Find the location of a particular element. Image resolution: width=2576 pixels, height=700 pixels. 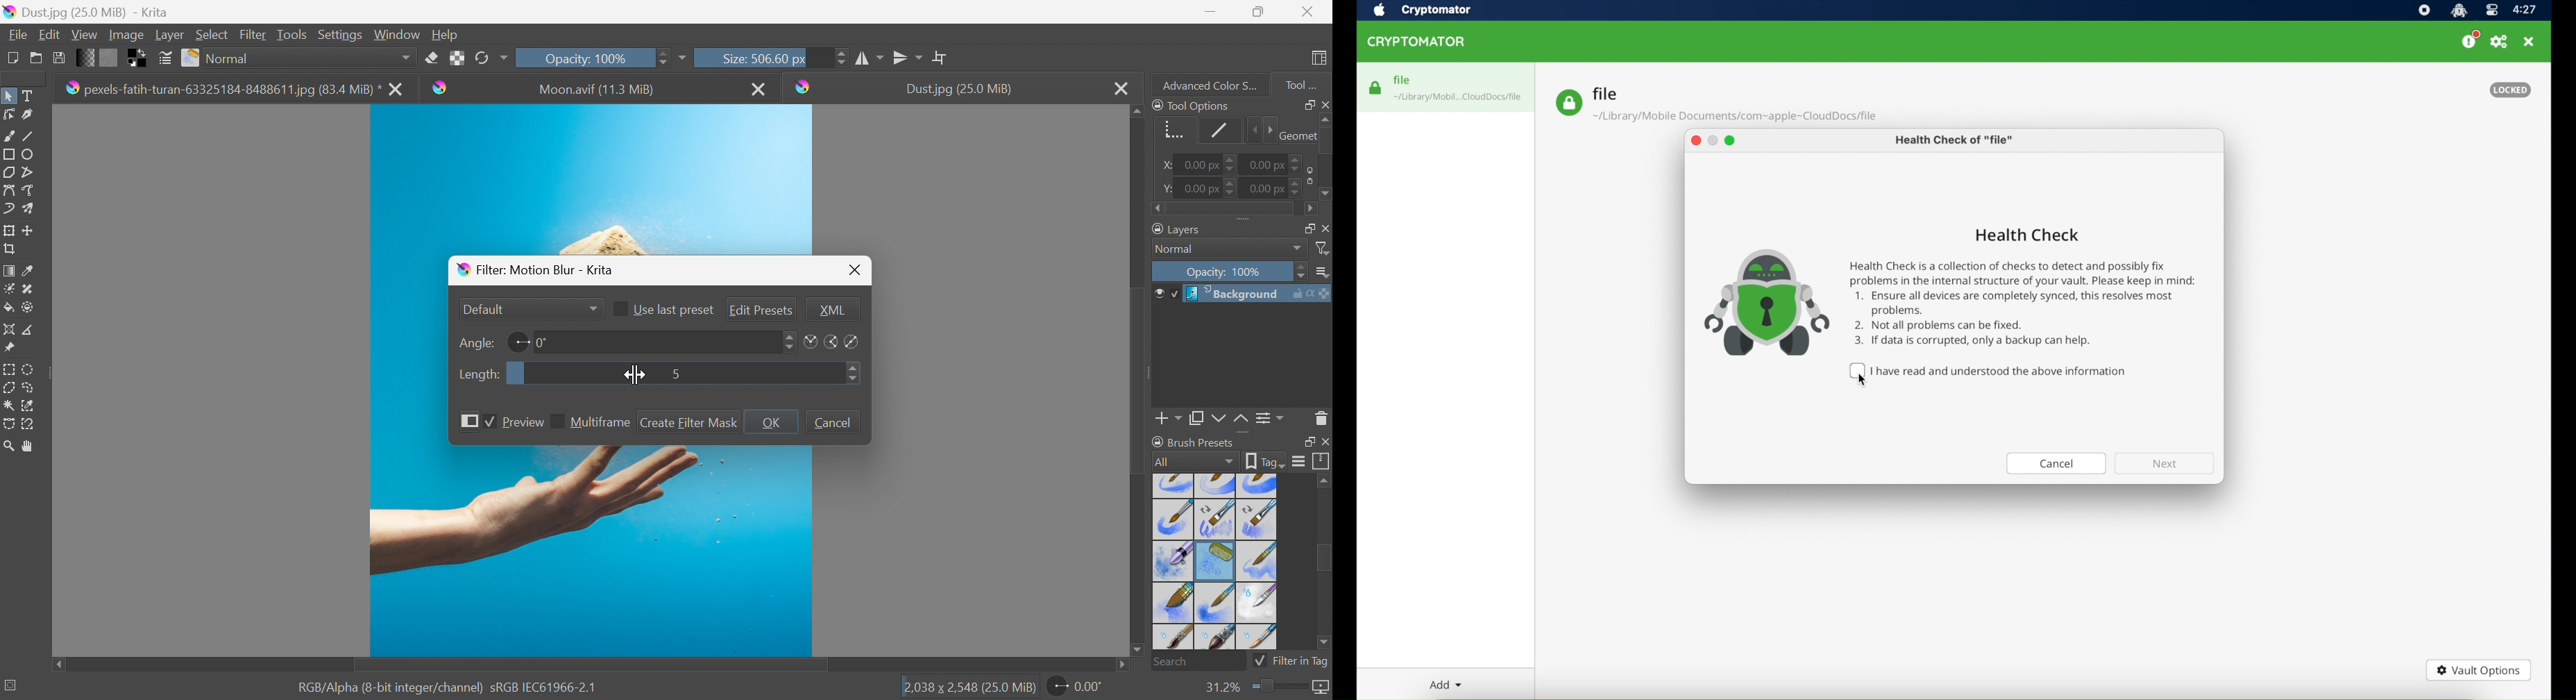

Background Layer is located at coordinates (1257, 294).